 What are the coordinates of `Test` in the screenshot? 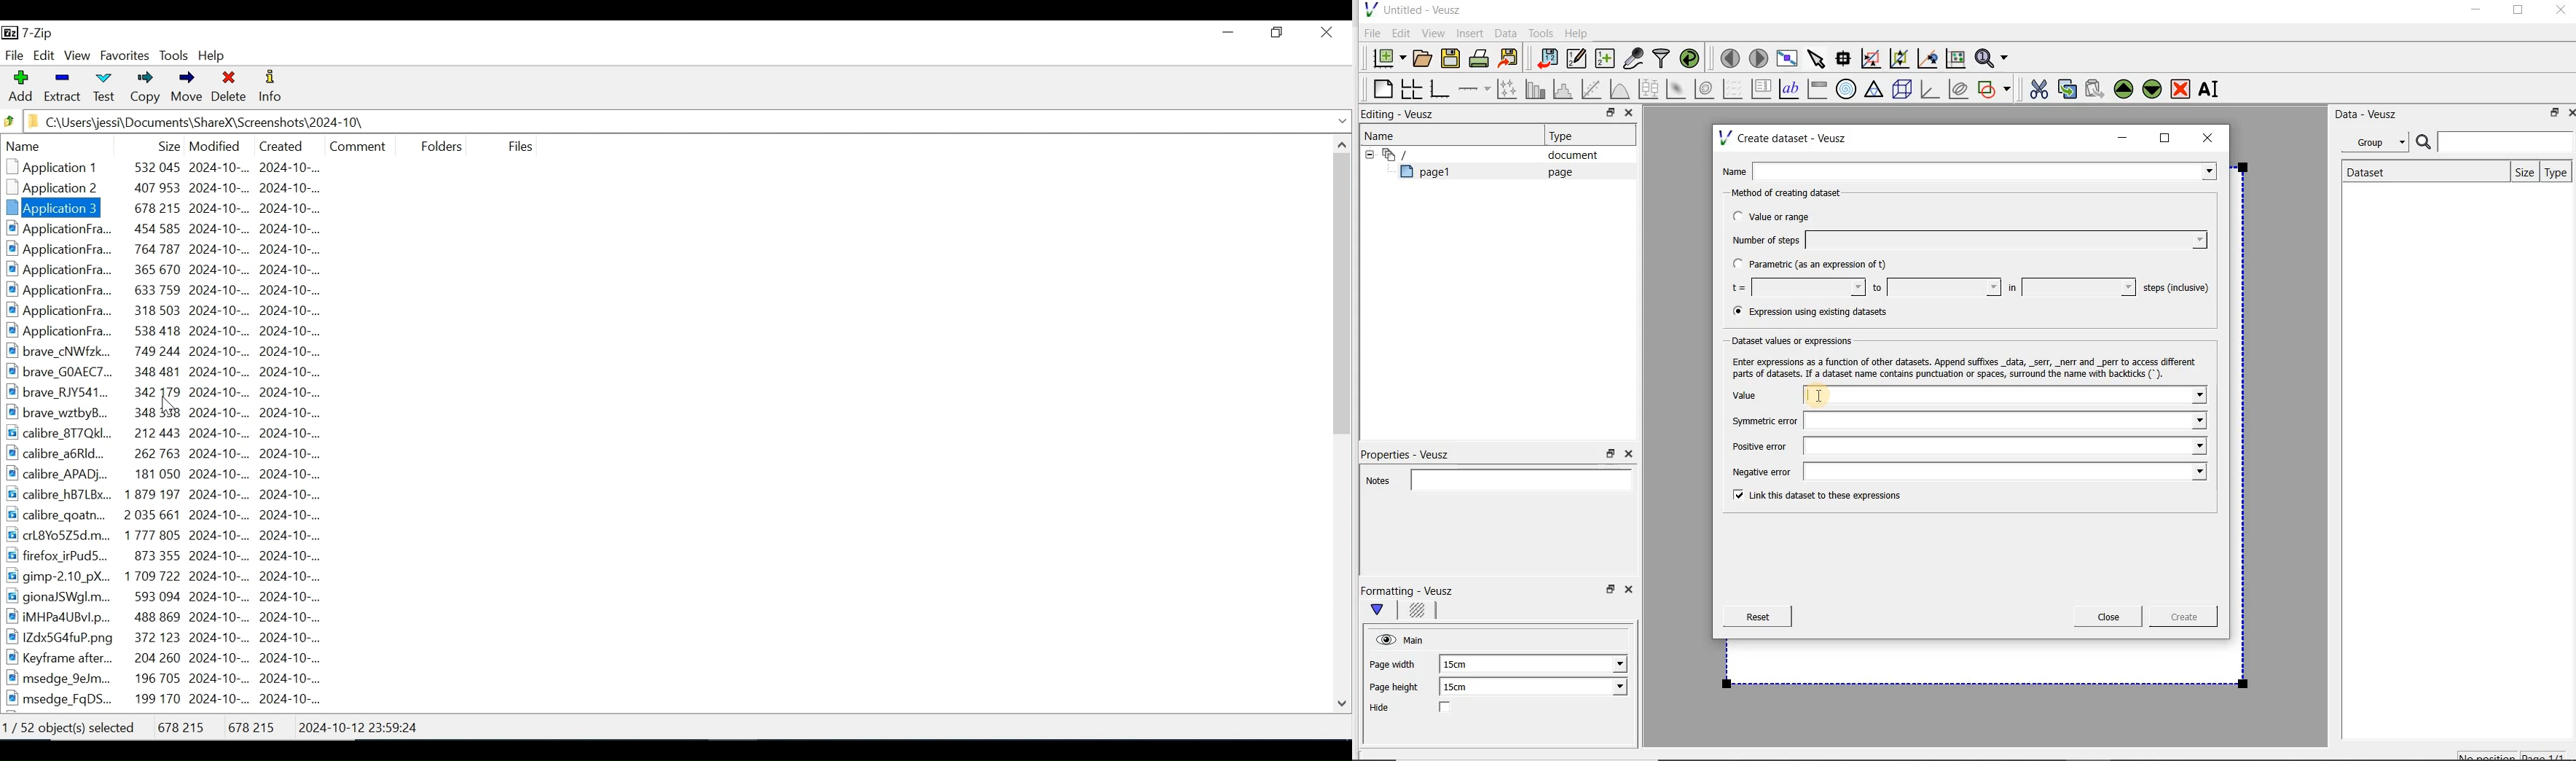 It's located at (102, 89).